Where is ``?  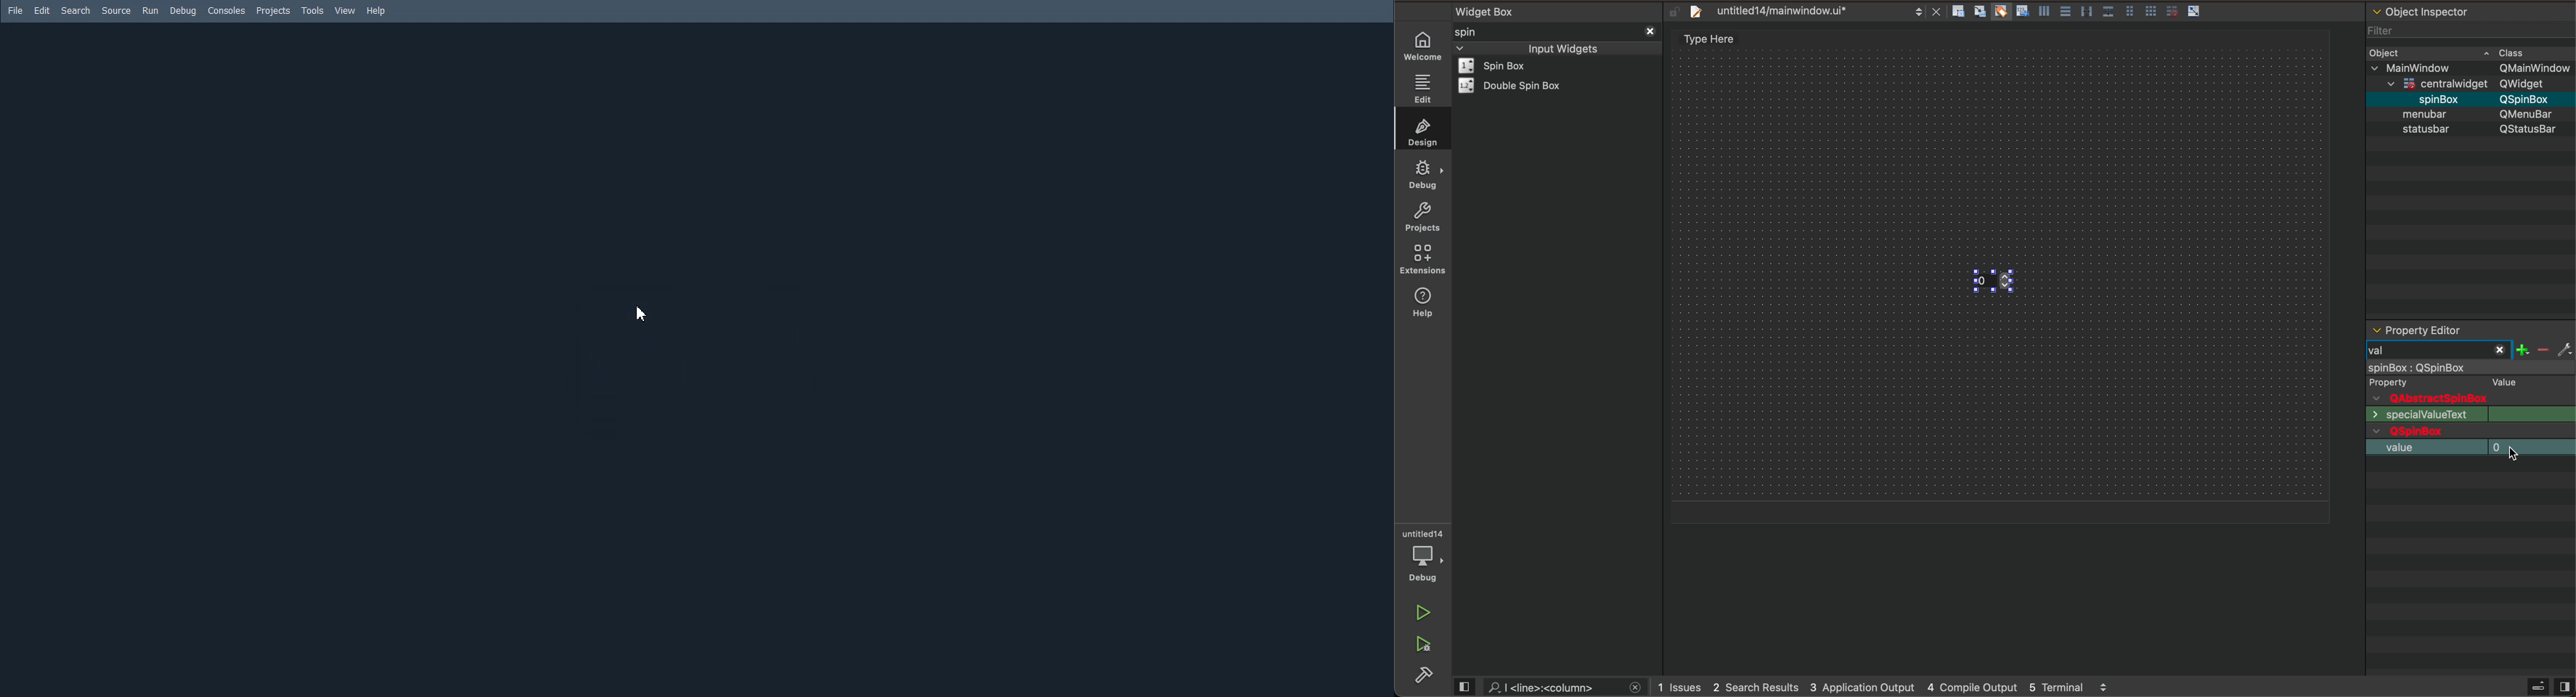  is located at coordinates (2529, 84).